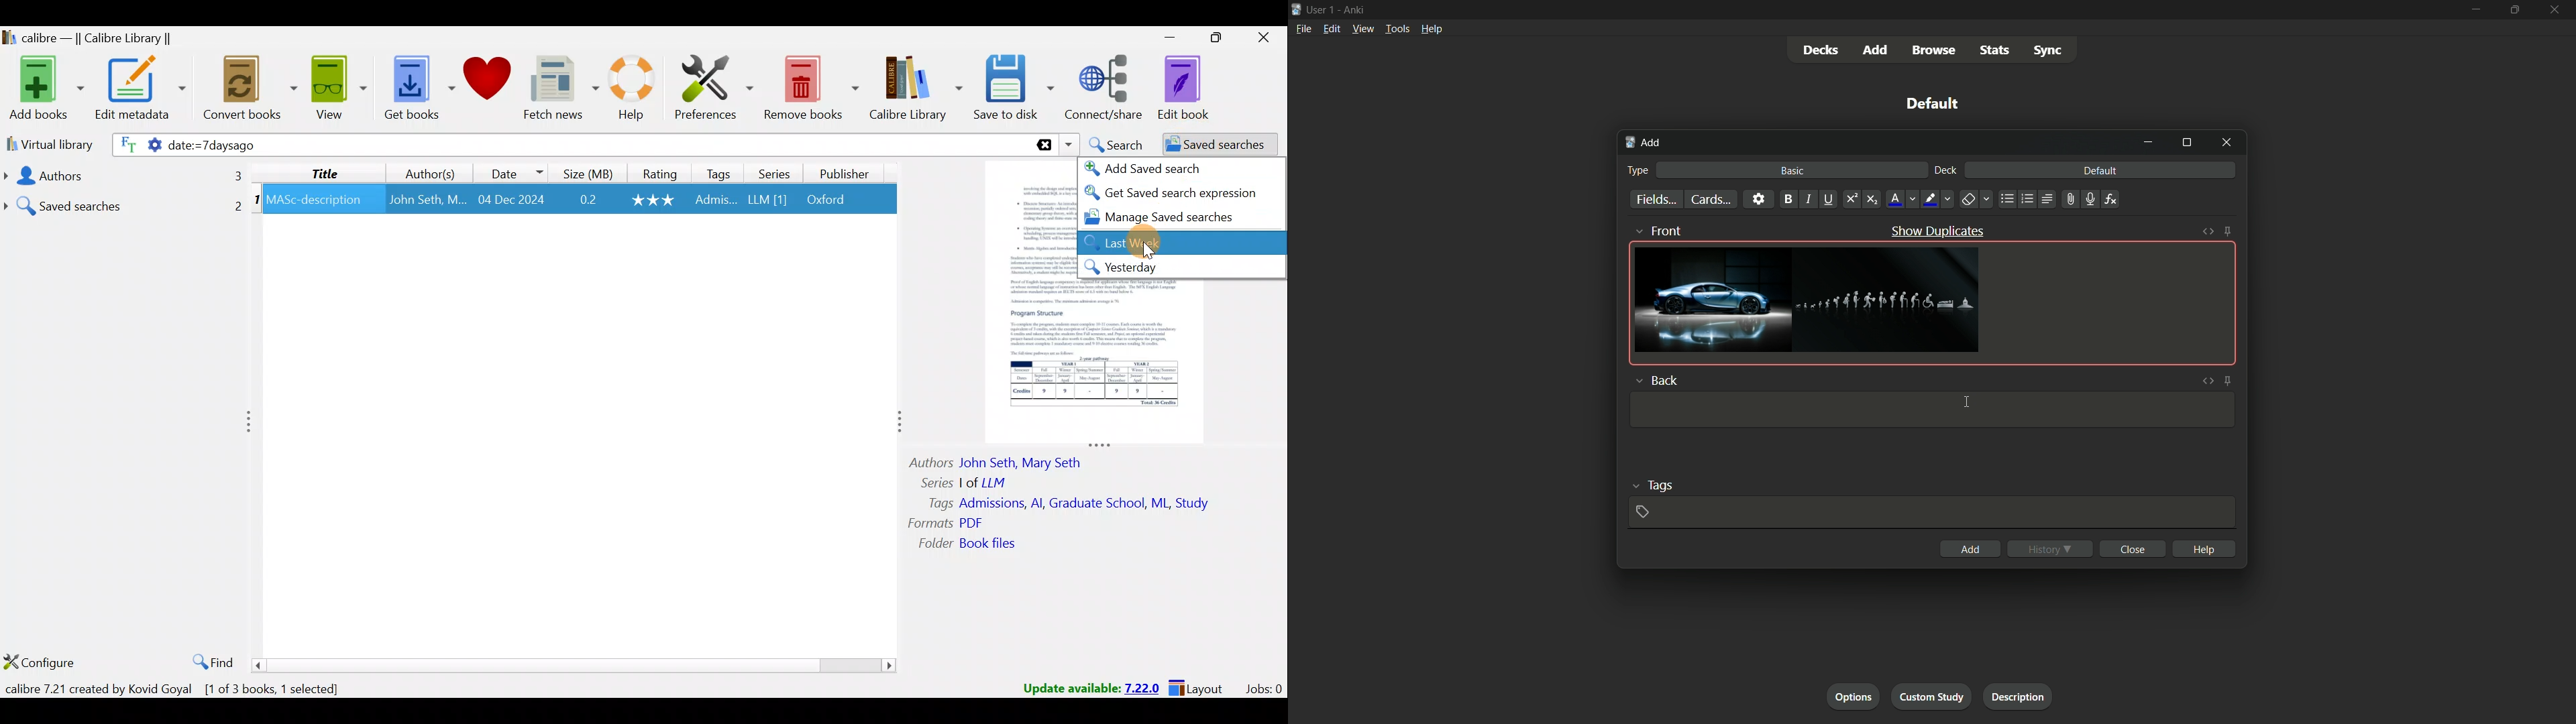  What do you see at coordinates (2027, 198) in the screenshot?
I see `previous location` at bounding box center [2027, 198].